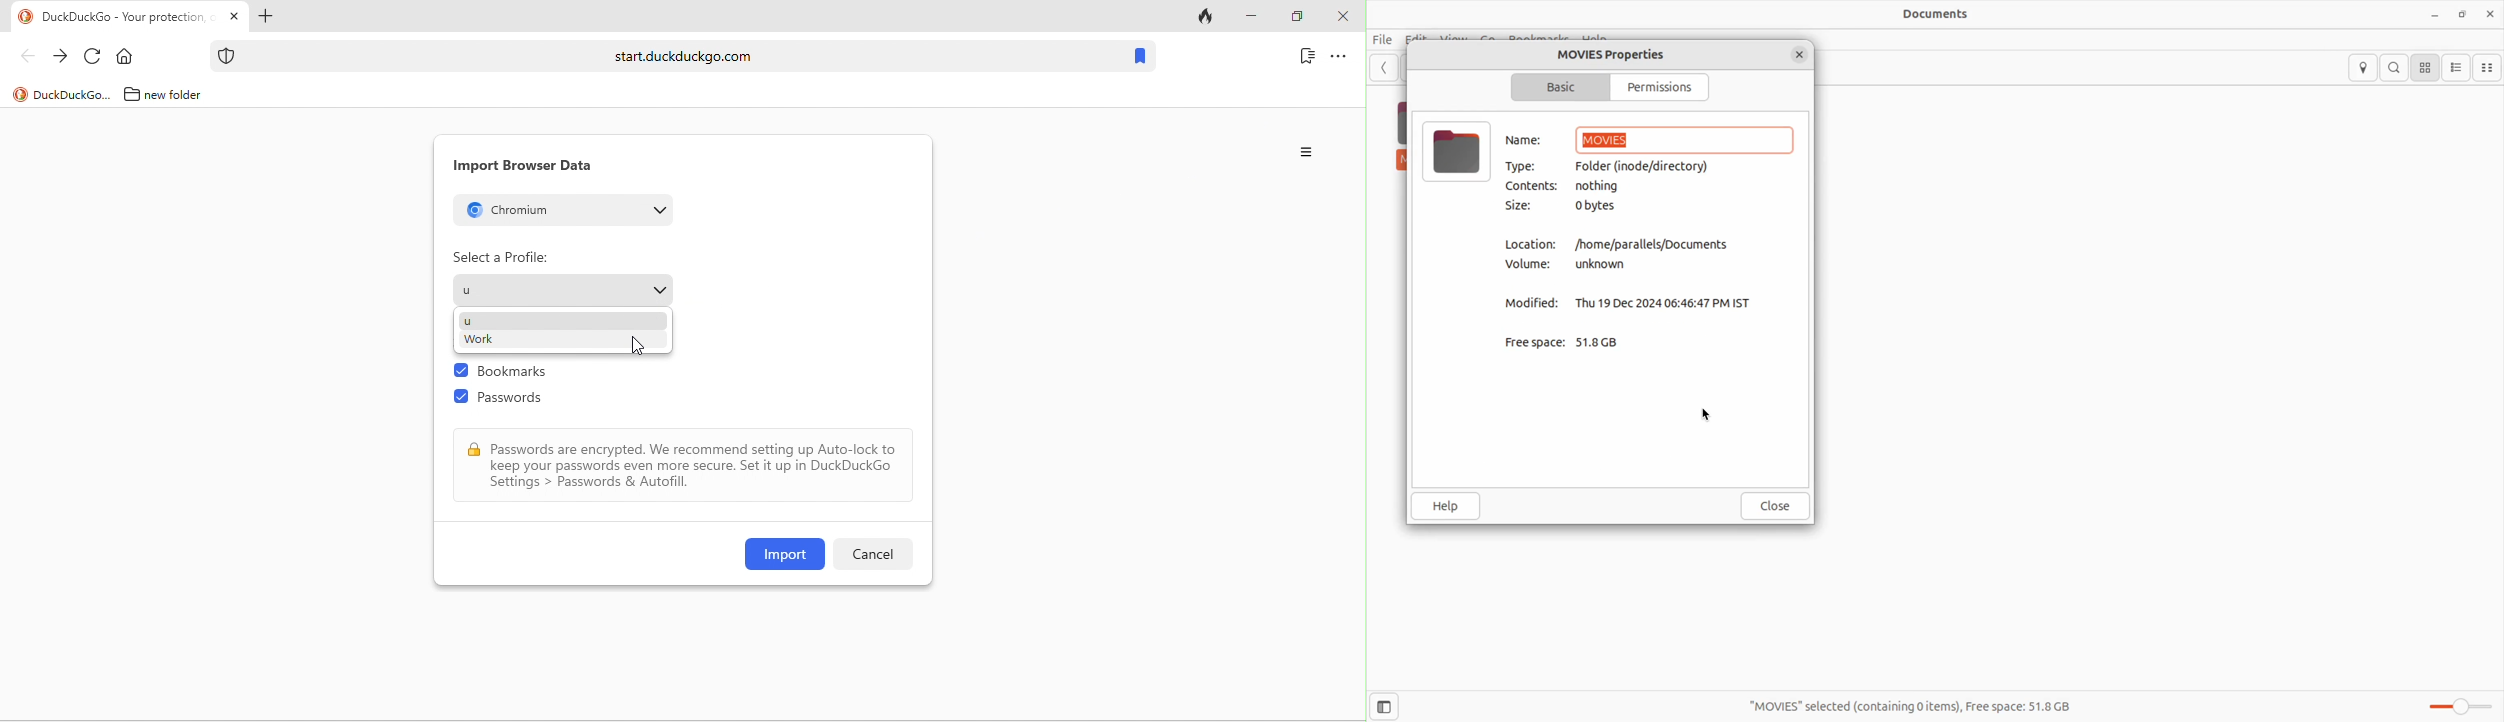 Image resolution: width=2520 pixels, height=728 pixels. What do you see at coordinates (1445, 505) in the screenshot?
I see `Help` at bounding box center [1445, 505].